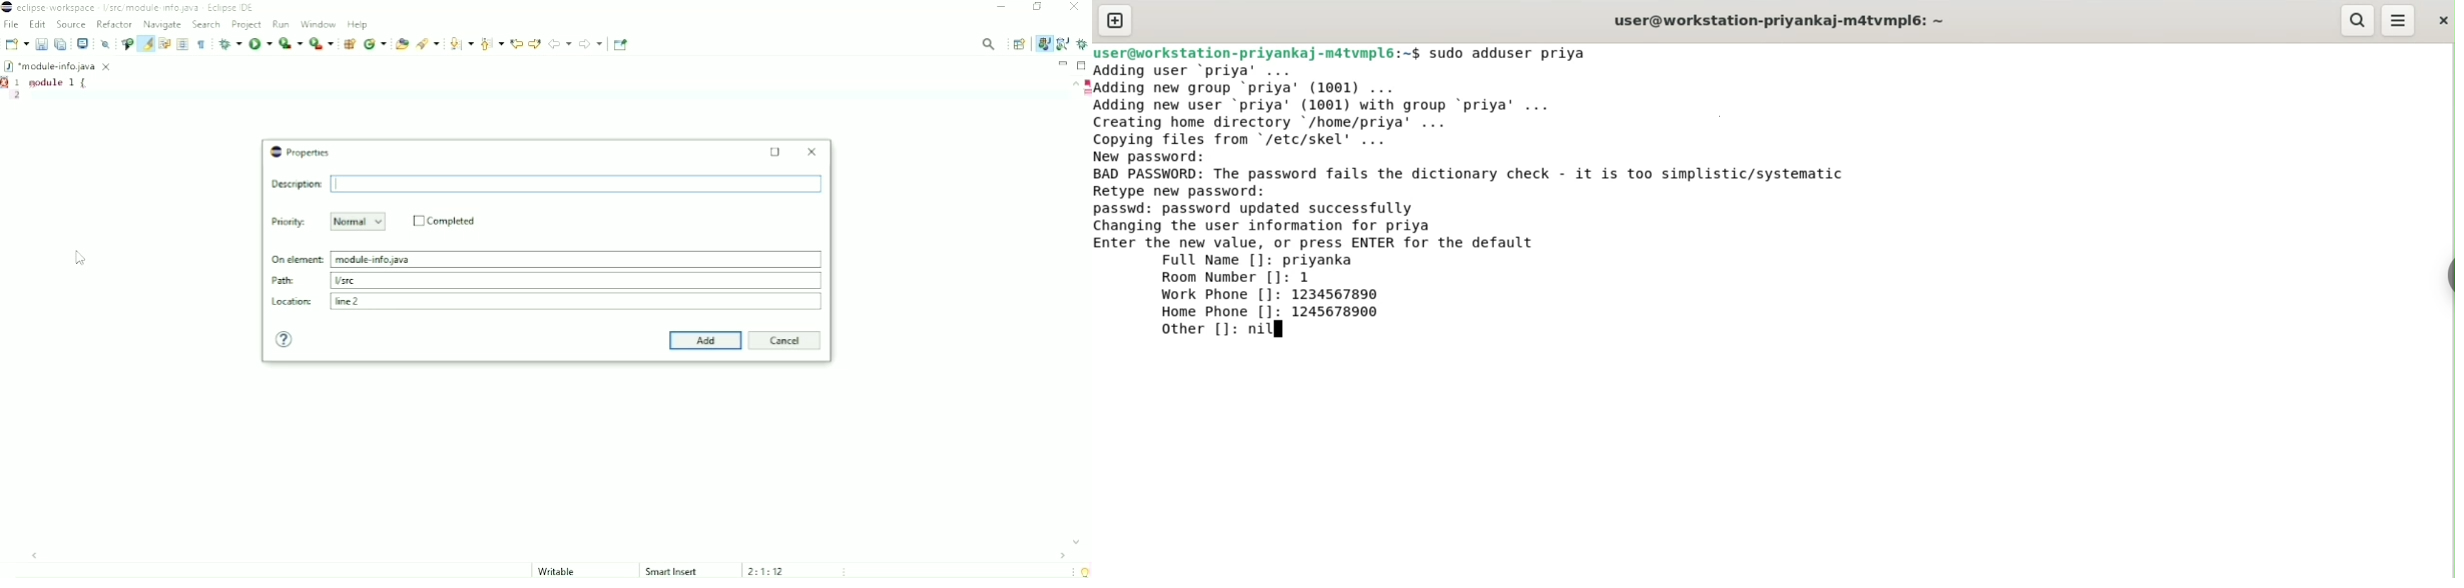  Describe the element at coordinates (1043, 43) in the screenshot. I see `Java` at that location.